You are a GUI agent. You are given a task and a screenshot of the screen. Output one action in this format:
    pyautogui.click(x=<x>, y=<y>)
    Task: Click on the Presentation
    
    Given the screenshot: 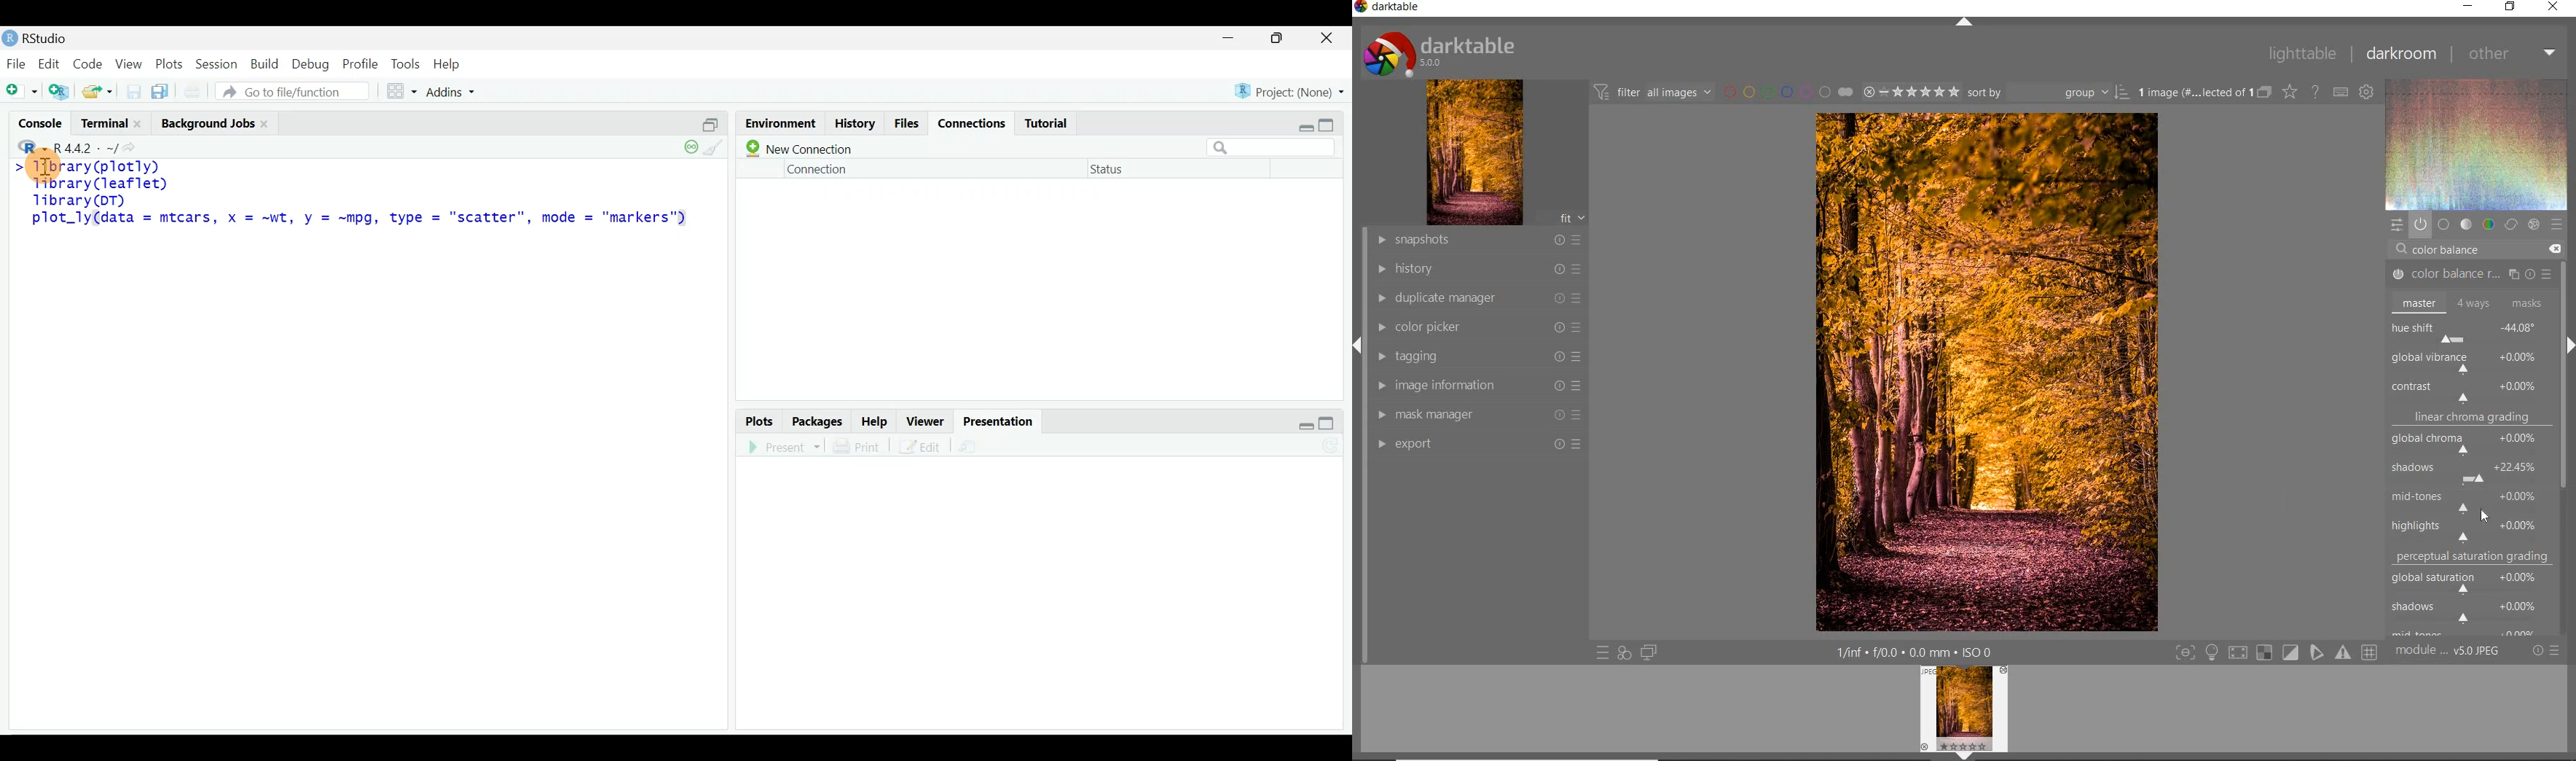 What is the action you would take?
    pyautogui.click(x=1000, y=420)
    